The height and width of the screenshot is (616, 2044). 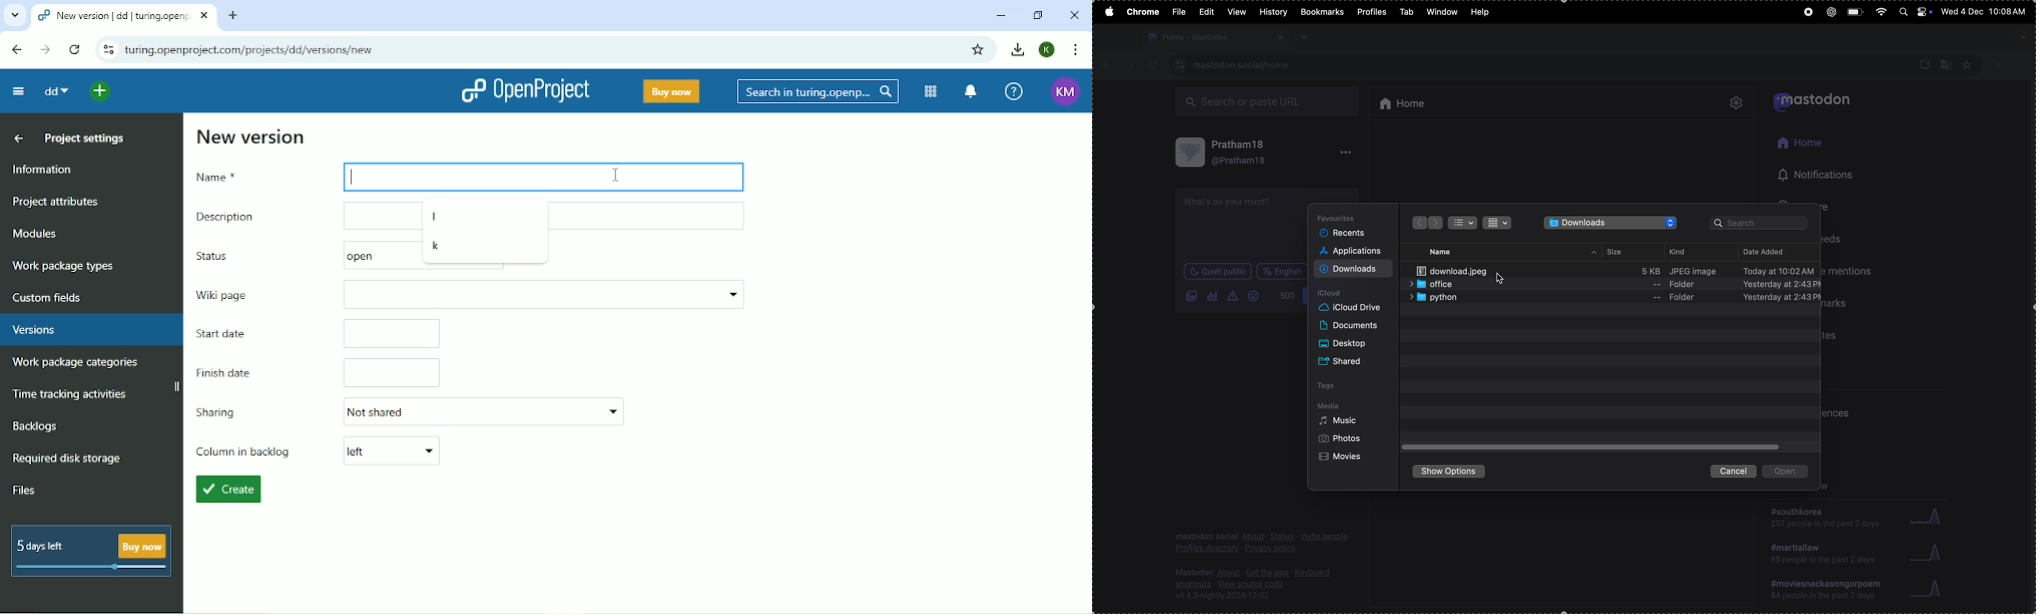 What do you see at coordinates (1355, 308) in the screenshot?
I see `i cloud drive` at bounding box center [1355, 308].